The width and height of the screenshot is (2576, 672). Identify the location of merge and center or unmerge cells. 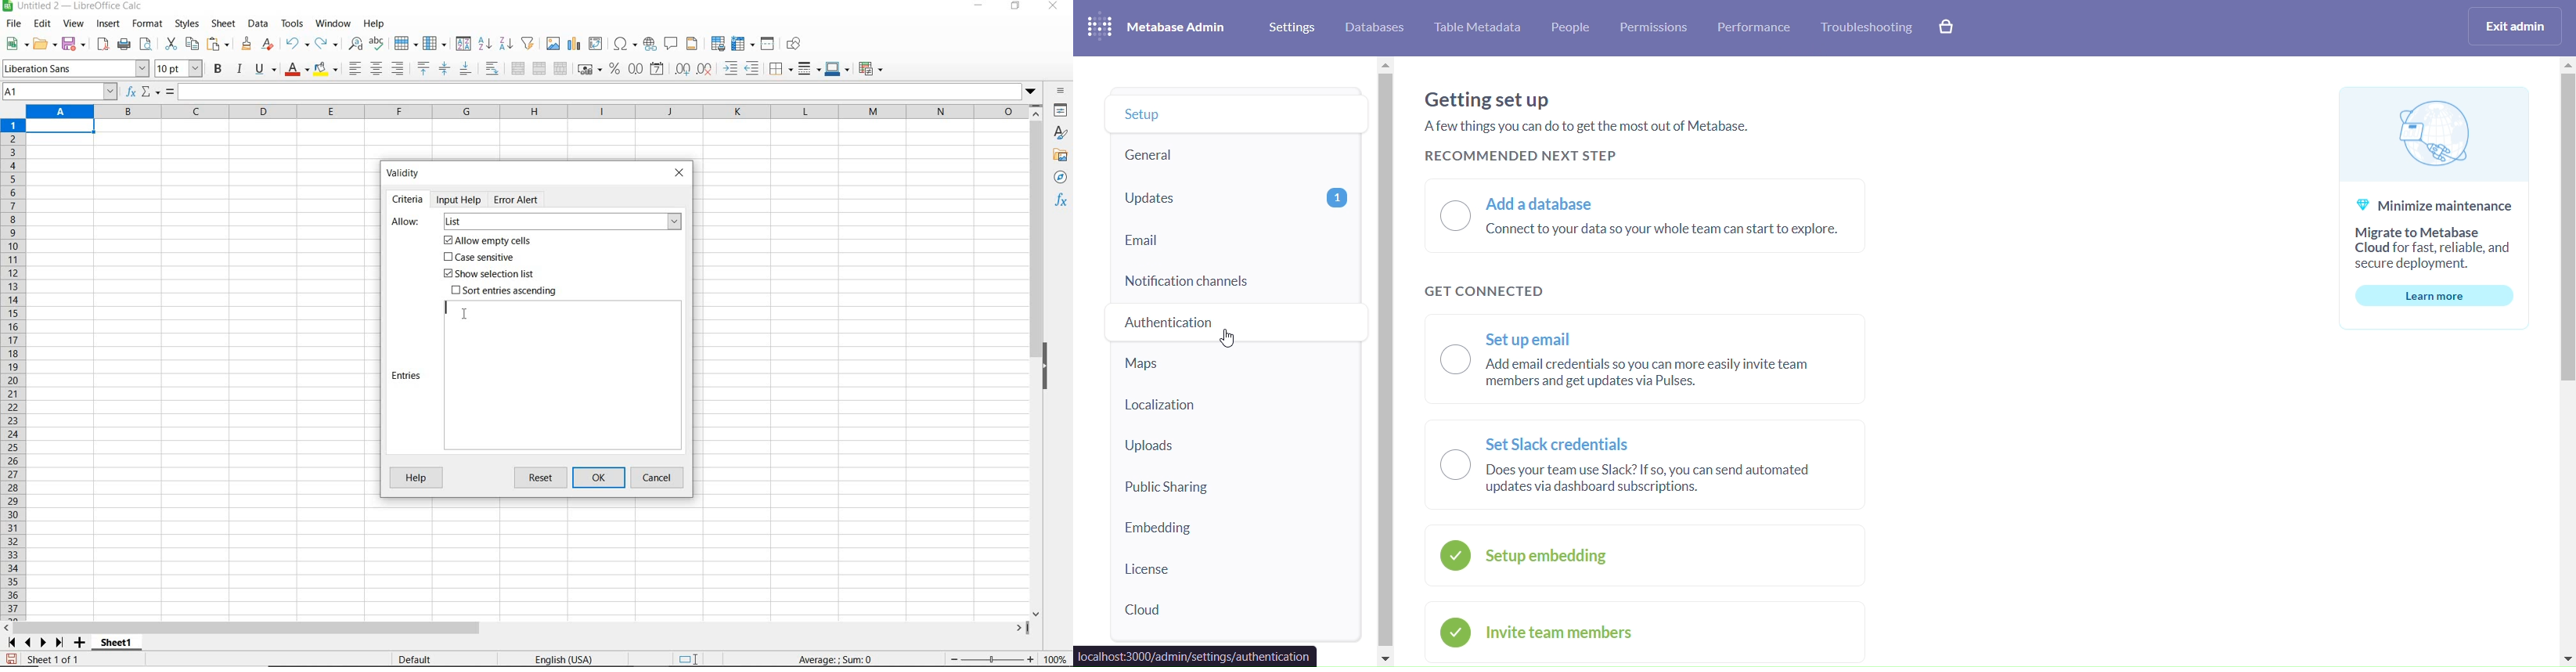
(518, 69).